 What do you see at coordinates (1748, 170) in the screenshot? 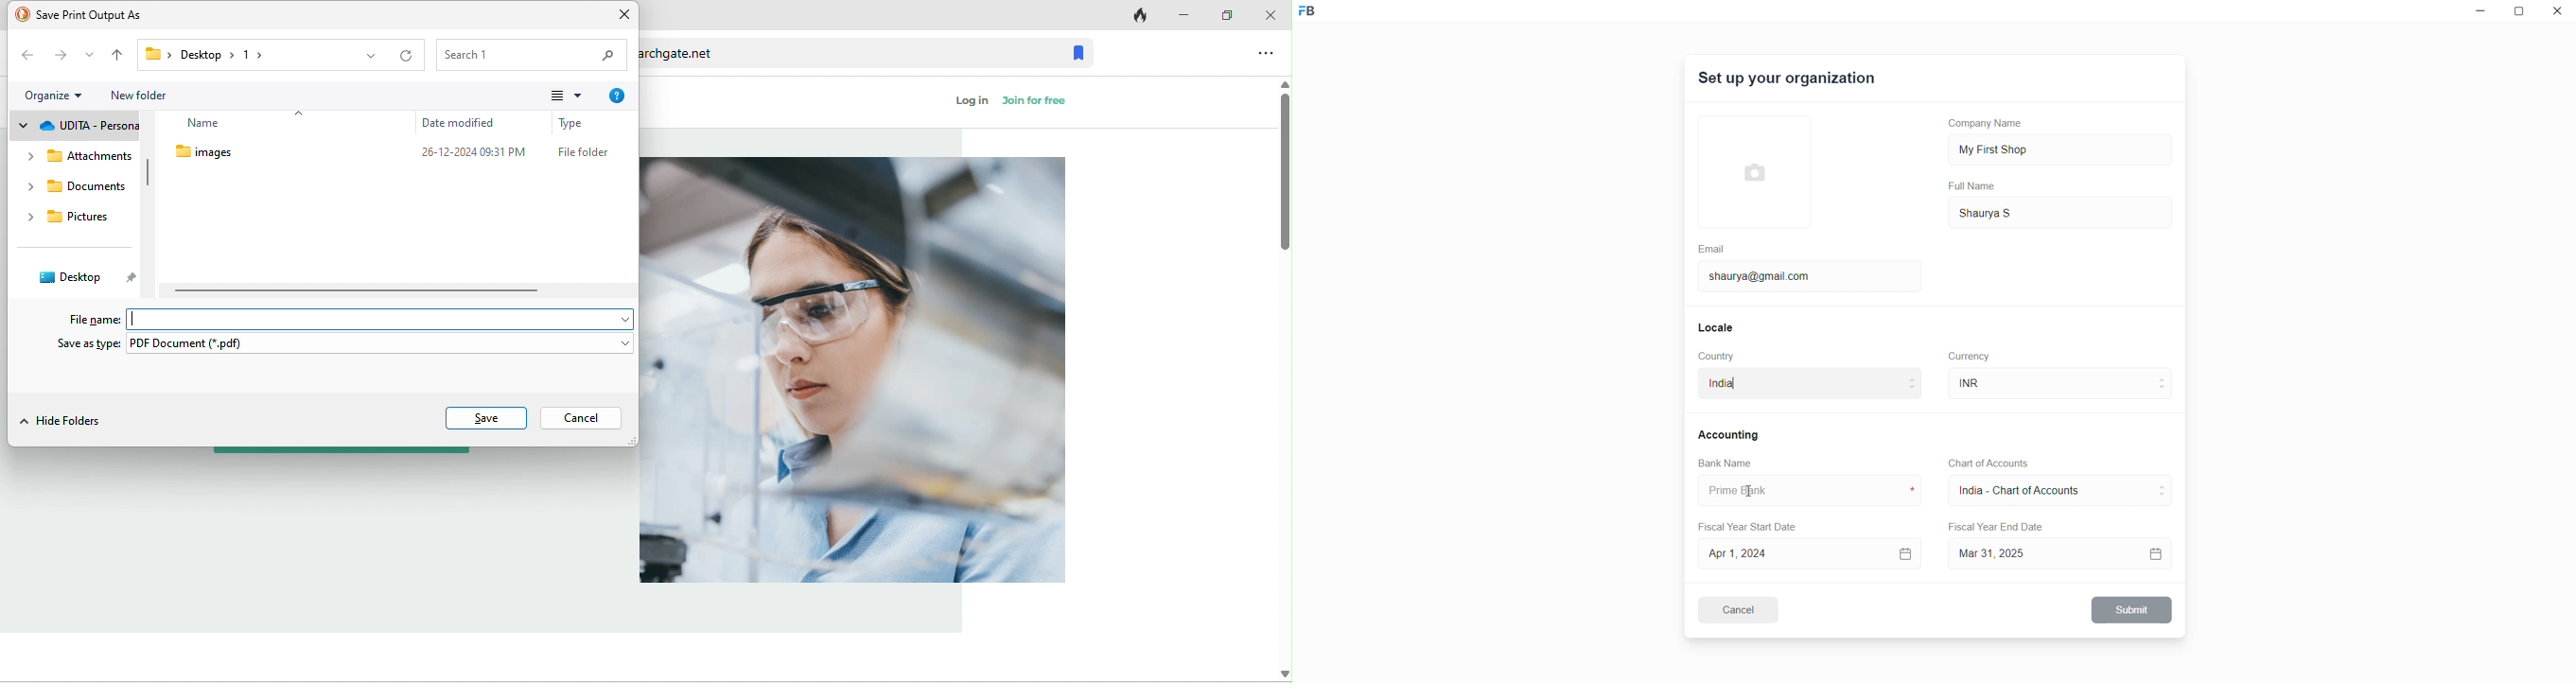
I see `select Profile picture` at bounding box center [1748, 170].